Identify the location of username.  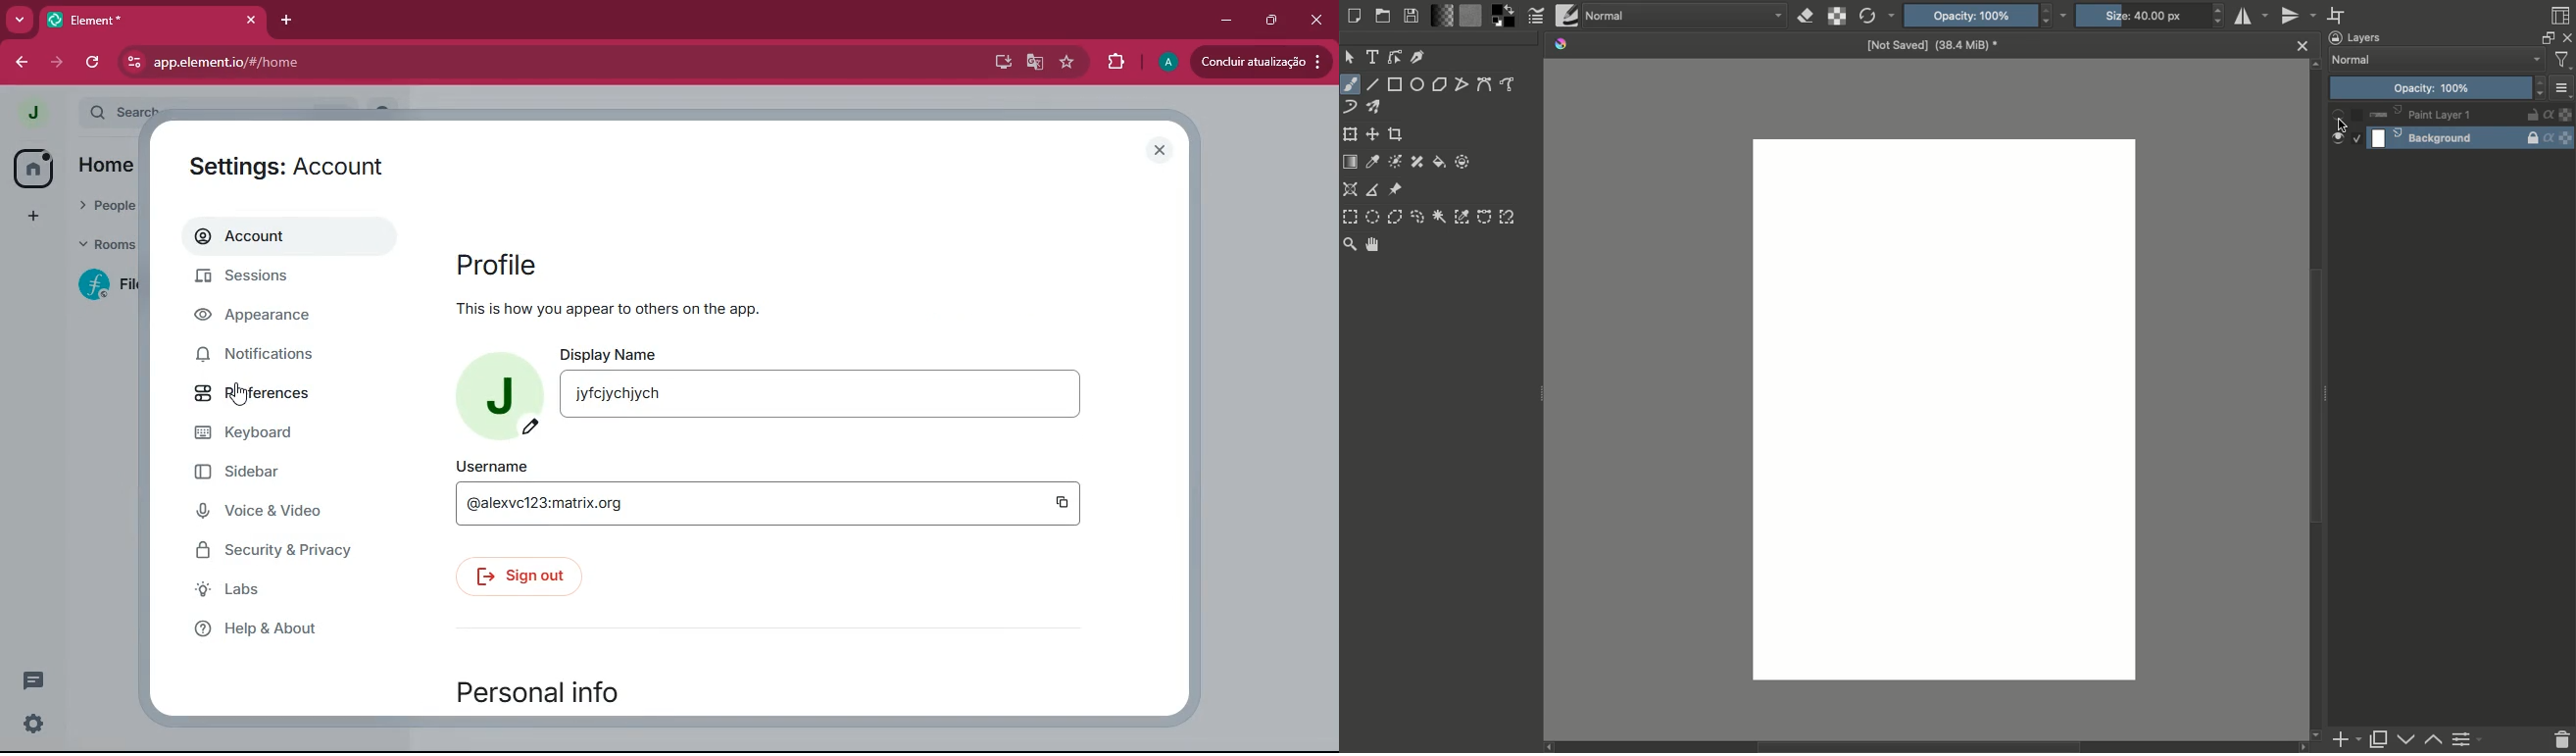
(490, 466).